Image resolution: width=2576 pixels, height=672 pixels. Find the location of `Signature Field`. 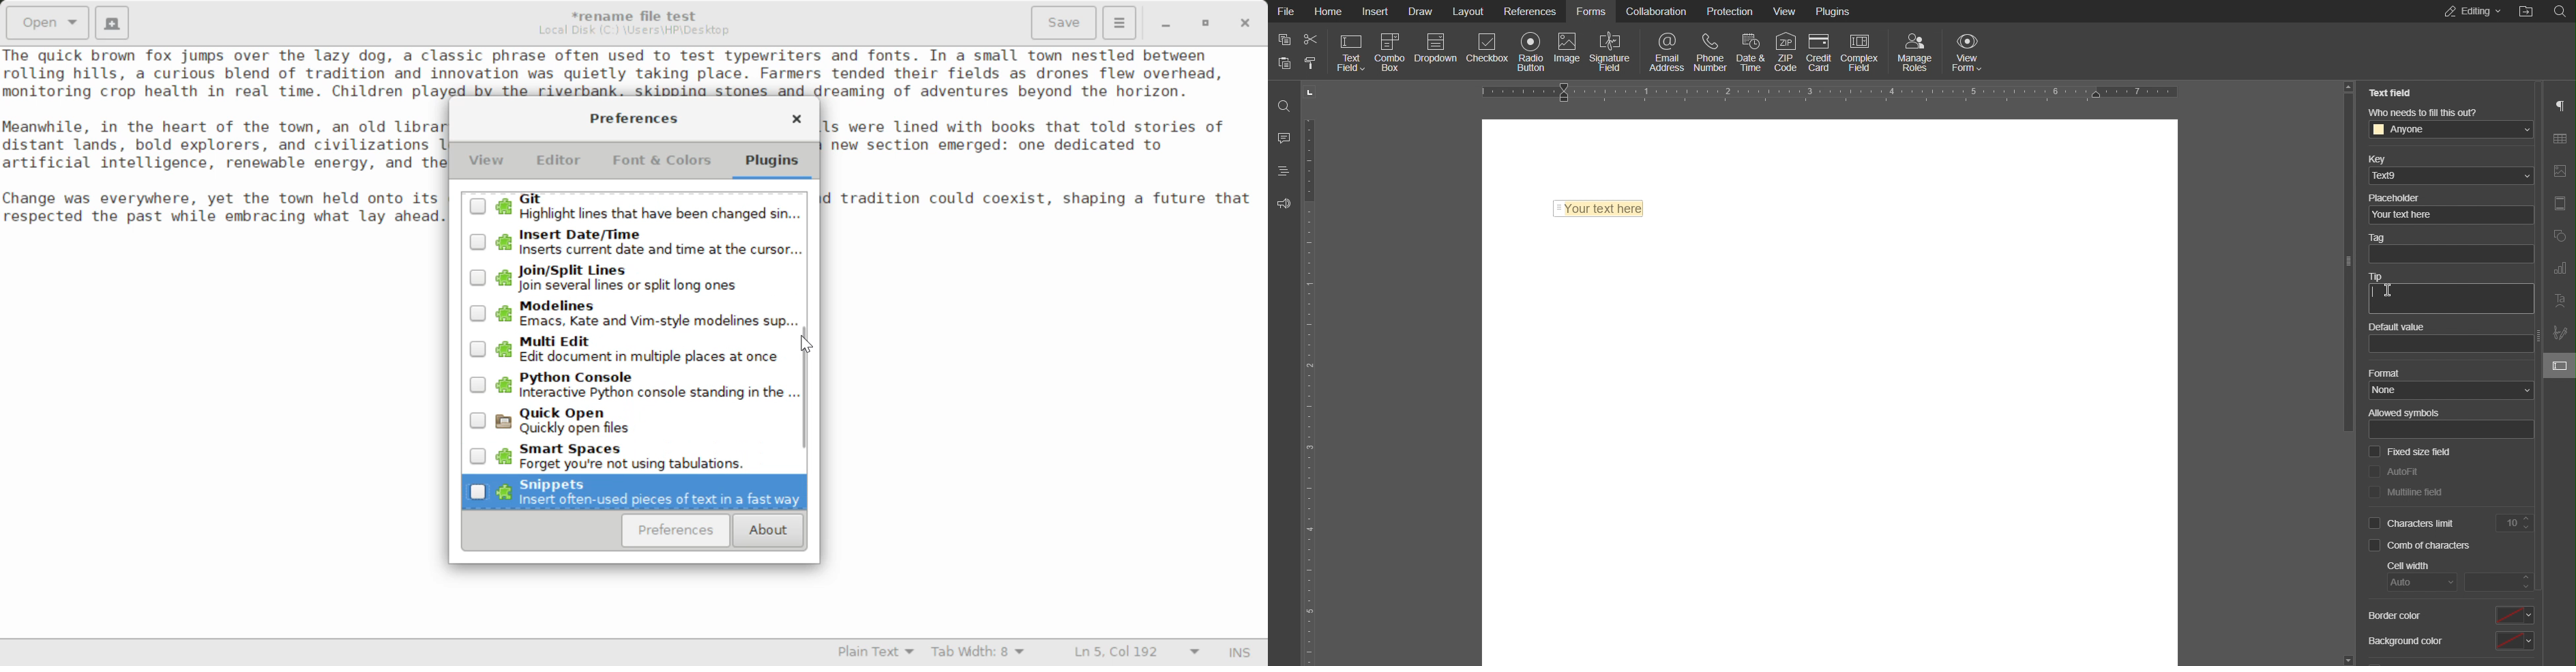

Signature Field is located at coordinates (1614, 51).